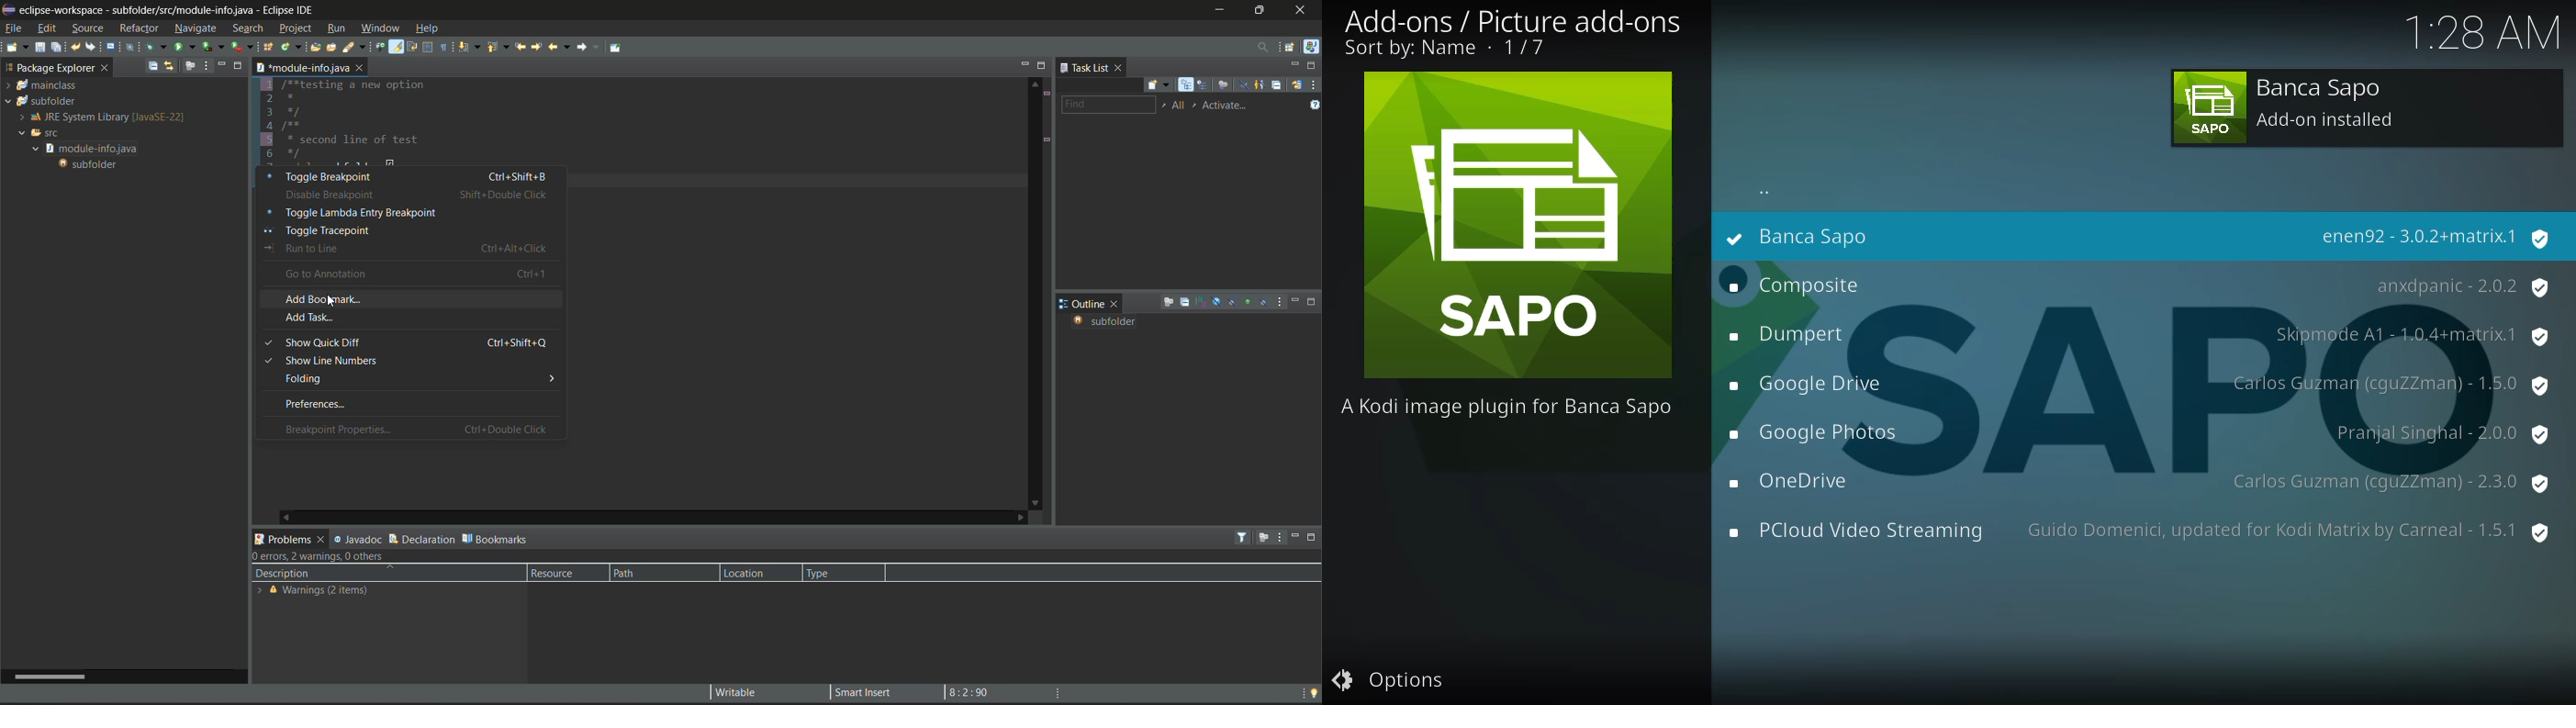 The height and width of the screenshot is (728, 2576). I want to click on go to annotation, so click(411, 274).